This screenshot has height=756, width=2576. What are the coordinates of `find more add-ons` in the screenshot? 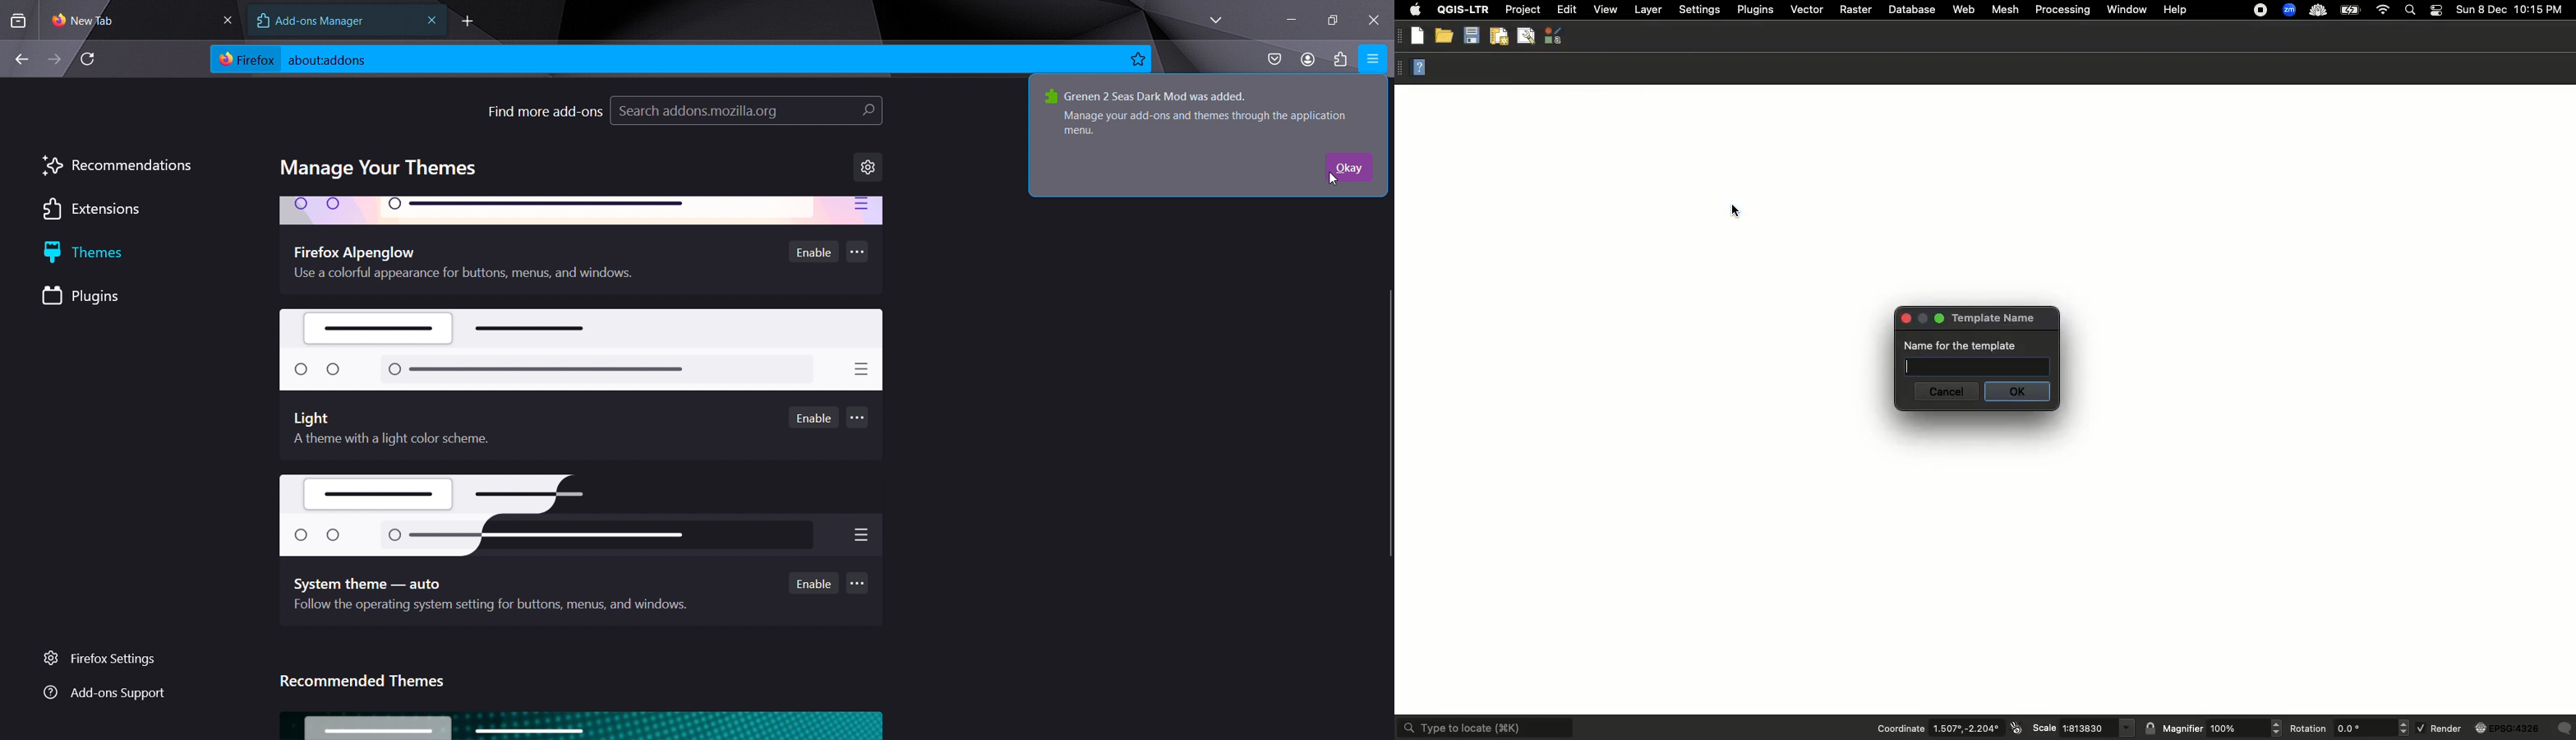 It's located at (545, 110).